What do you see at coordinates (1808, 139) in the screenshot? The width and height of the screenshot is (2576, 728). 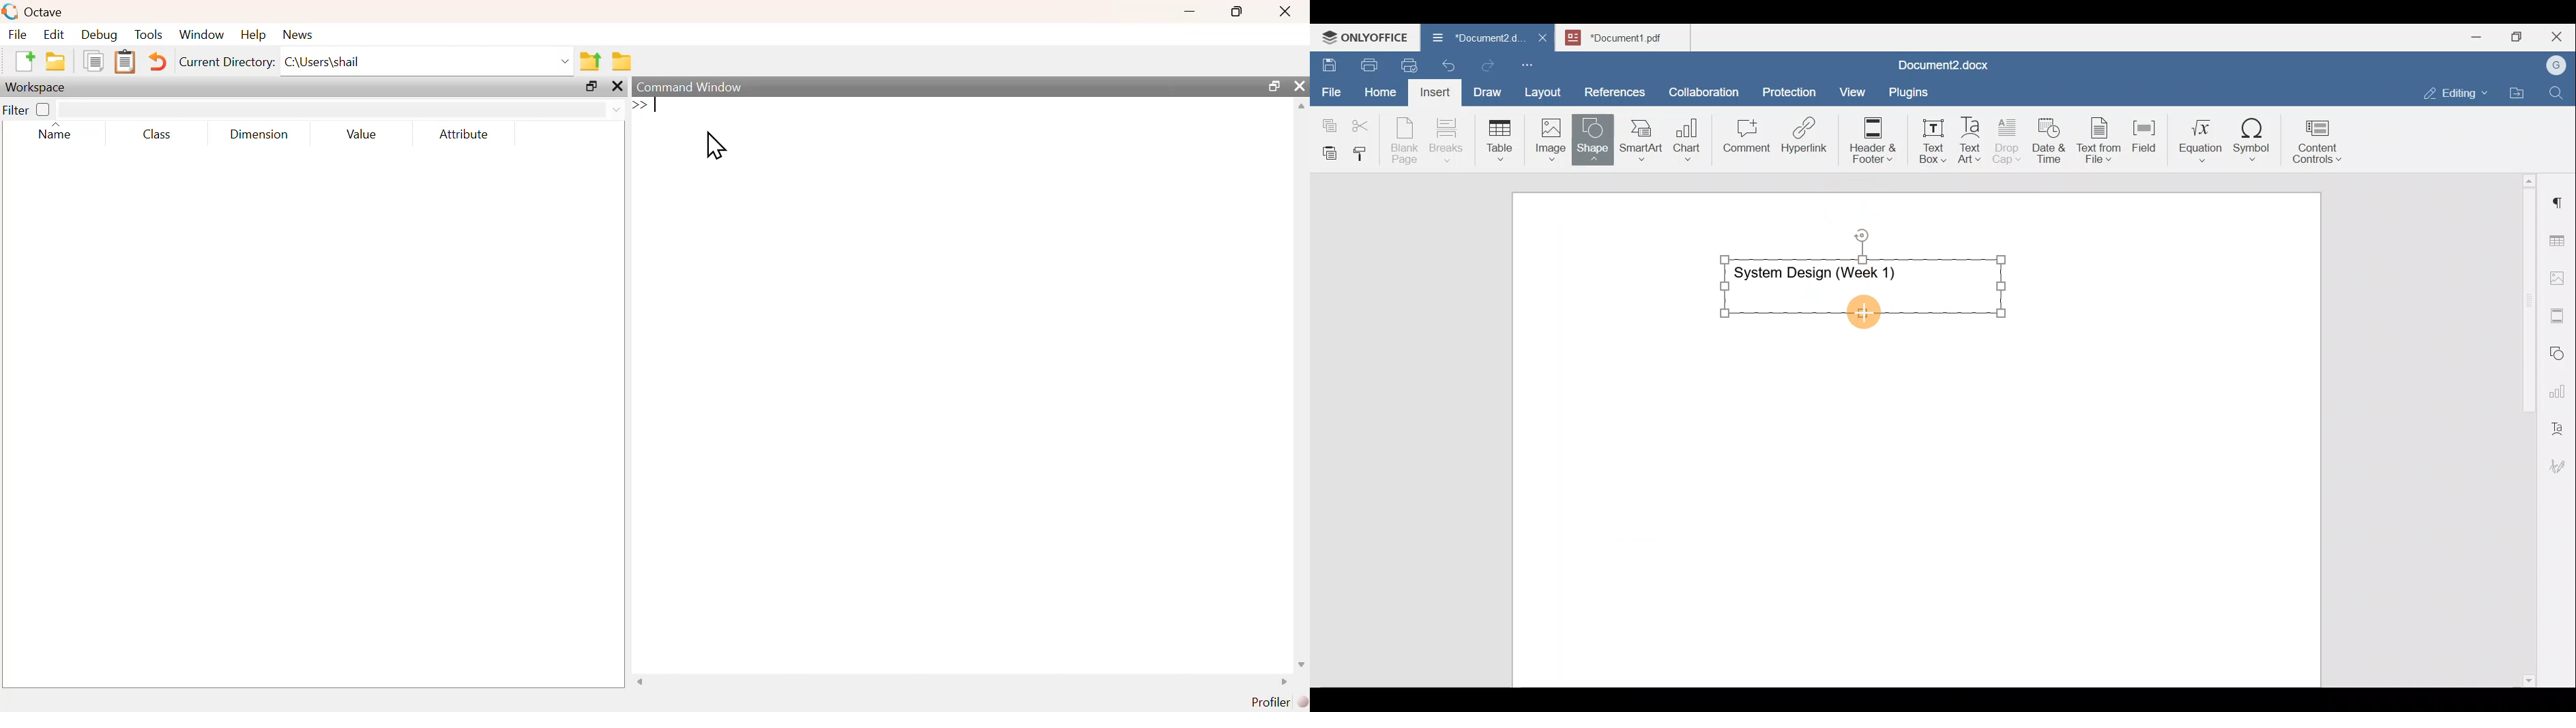 I see `Hyperlink` at bounding box center [1808, 139].